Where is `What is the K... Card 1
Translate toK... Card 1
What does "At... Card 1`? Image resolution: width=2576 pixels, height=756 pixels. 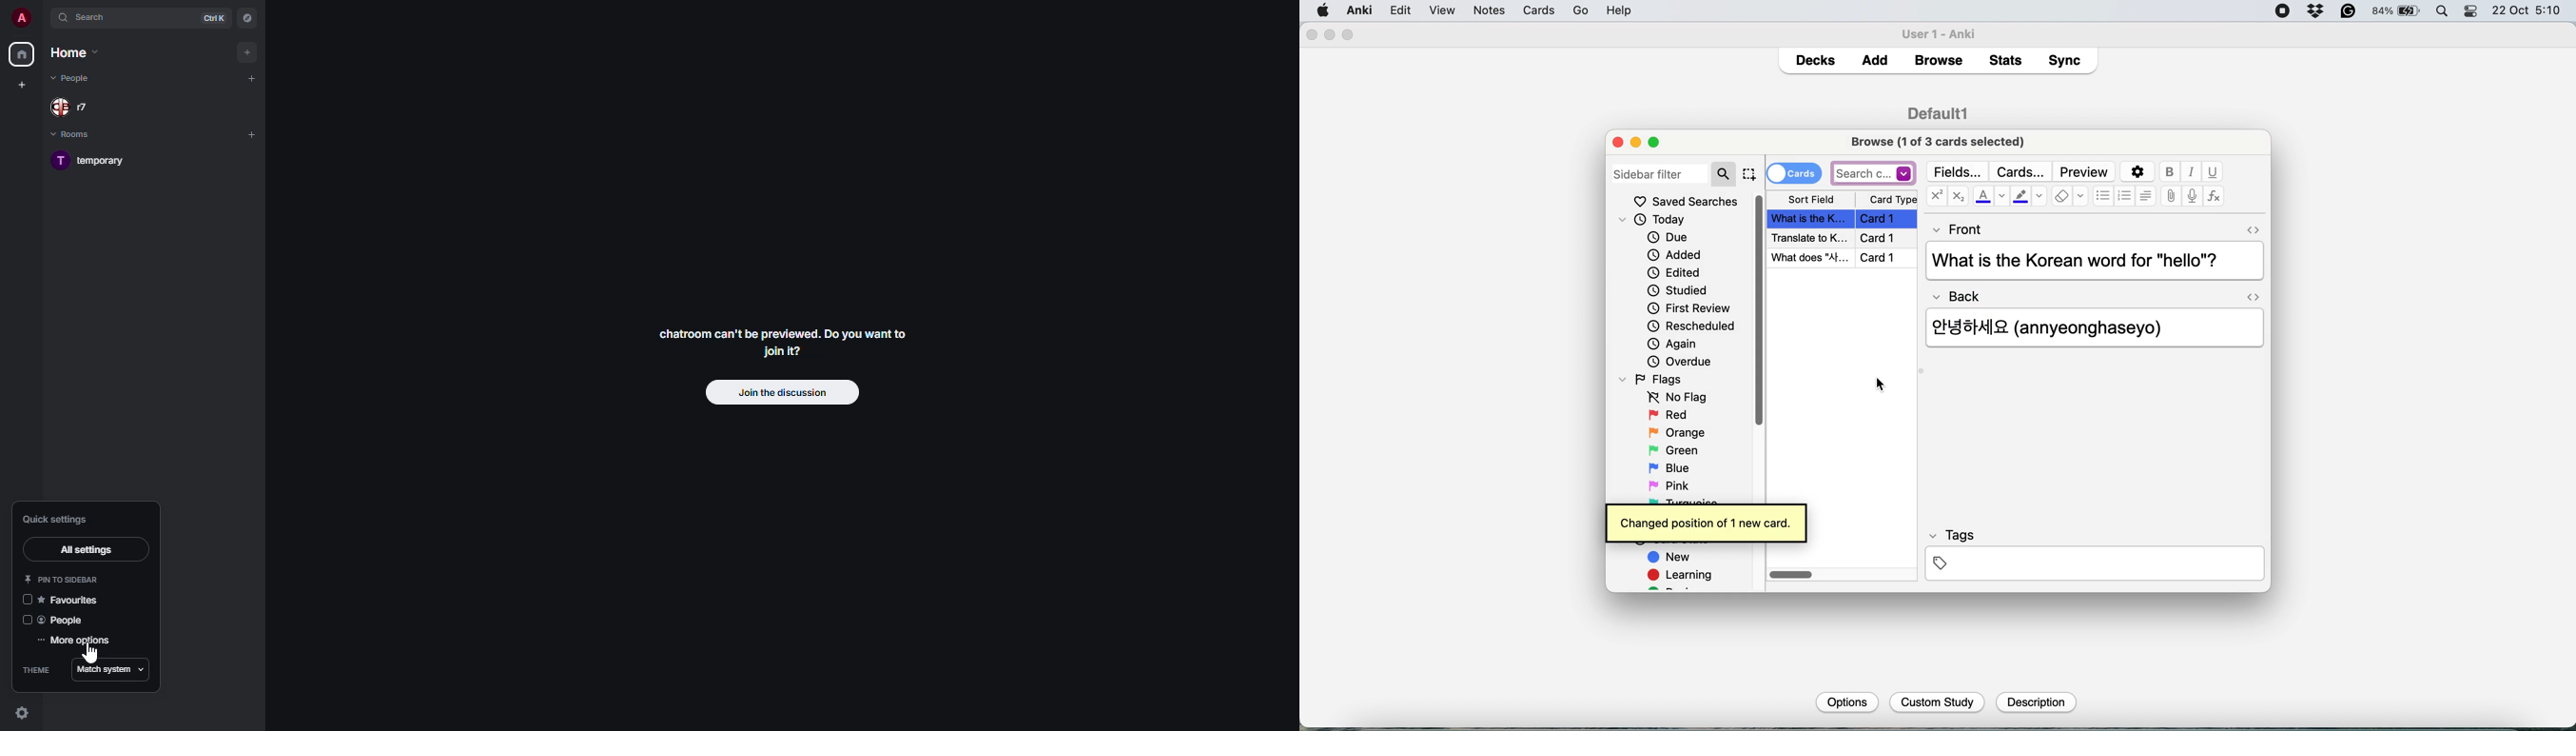
What is the K... Card 1
Translate toK... Card 1
What does "At... Card 1 is located at coordinates (1844, 238).